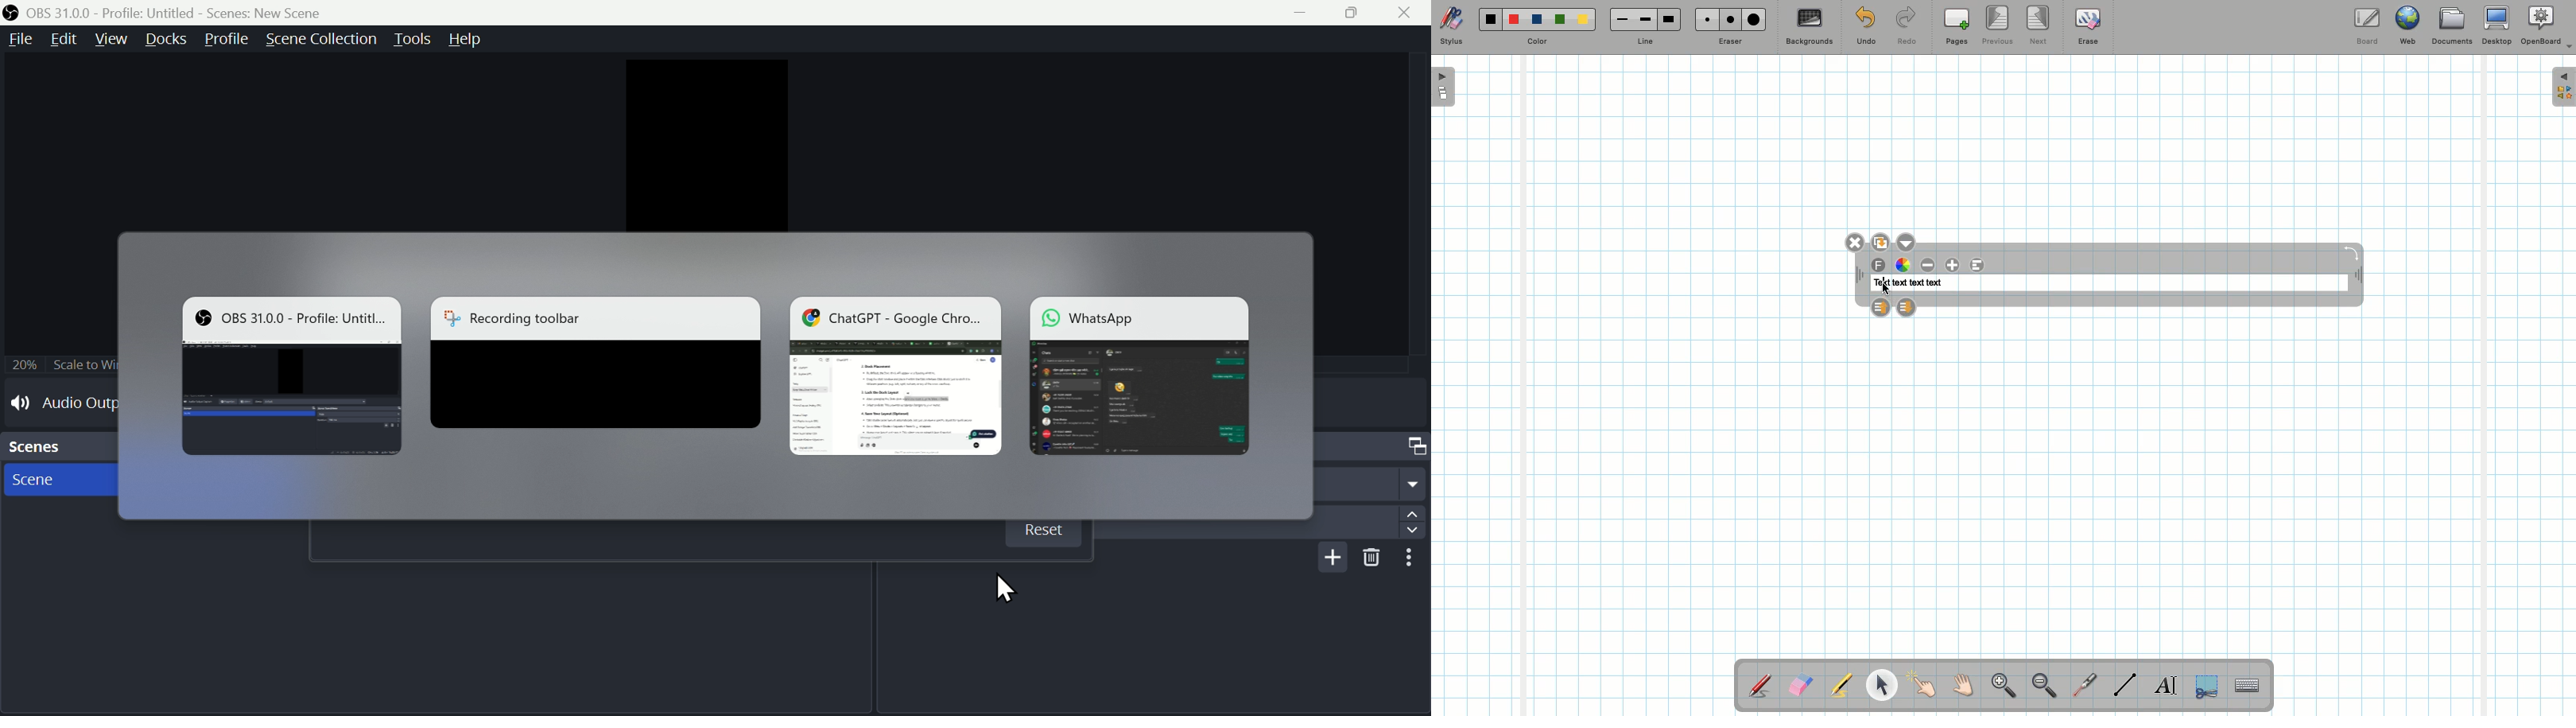  What do you see at coordinates (2039, 24) in the screenshot?
I see `Next` at bounding box center [2039, 24].